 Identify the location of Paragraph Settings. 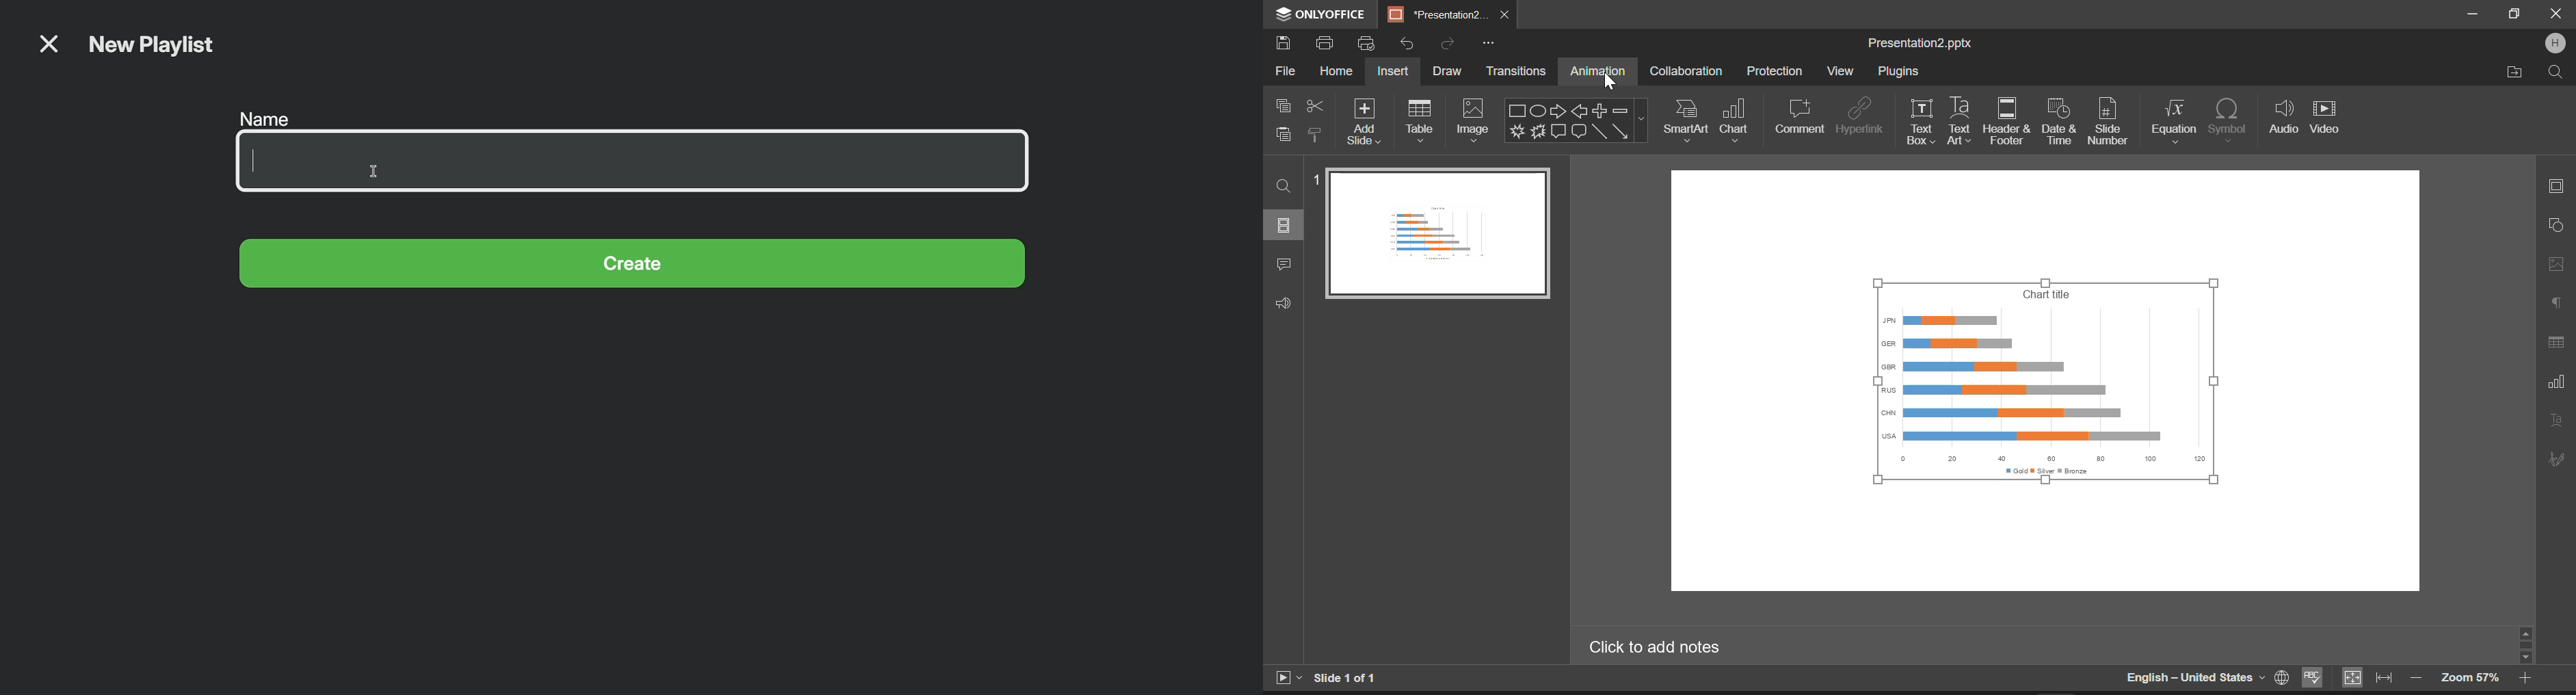
(2556, 300).